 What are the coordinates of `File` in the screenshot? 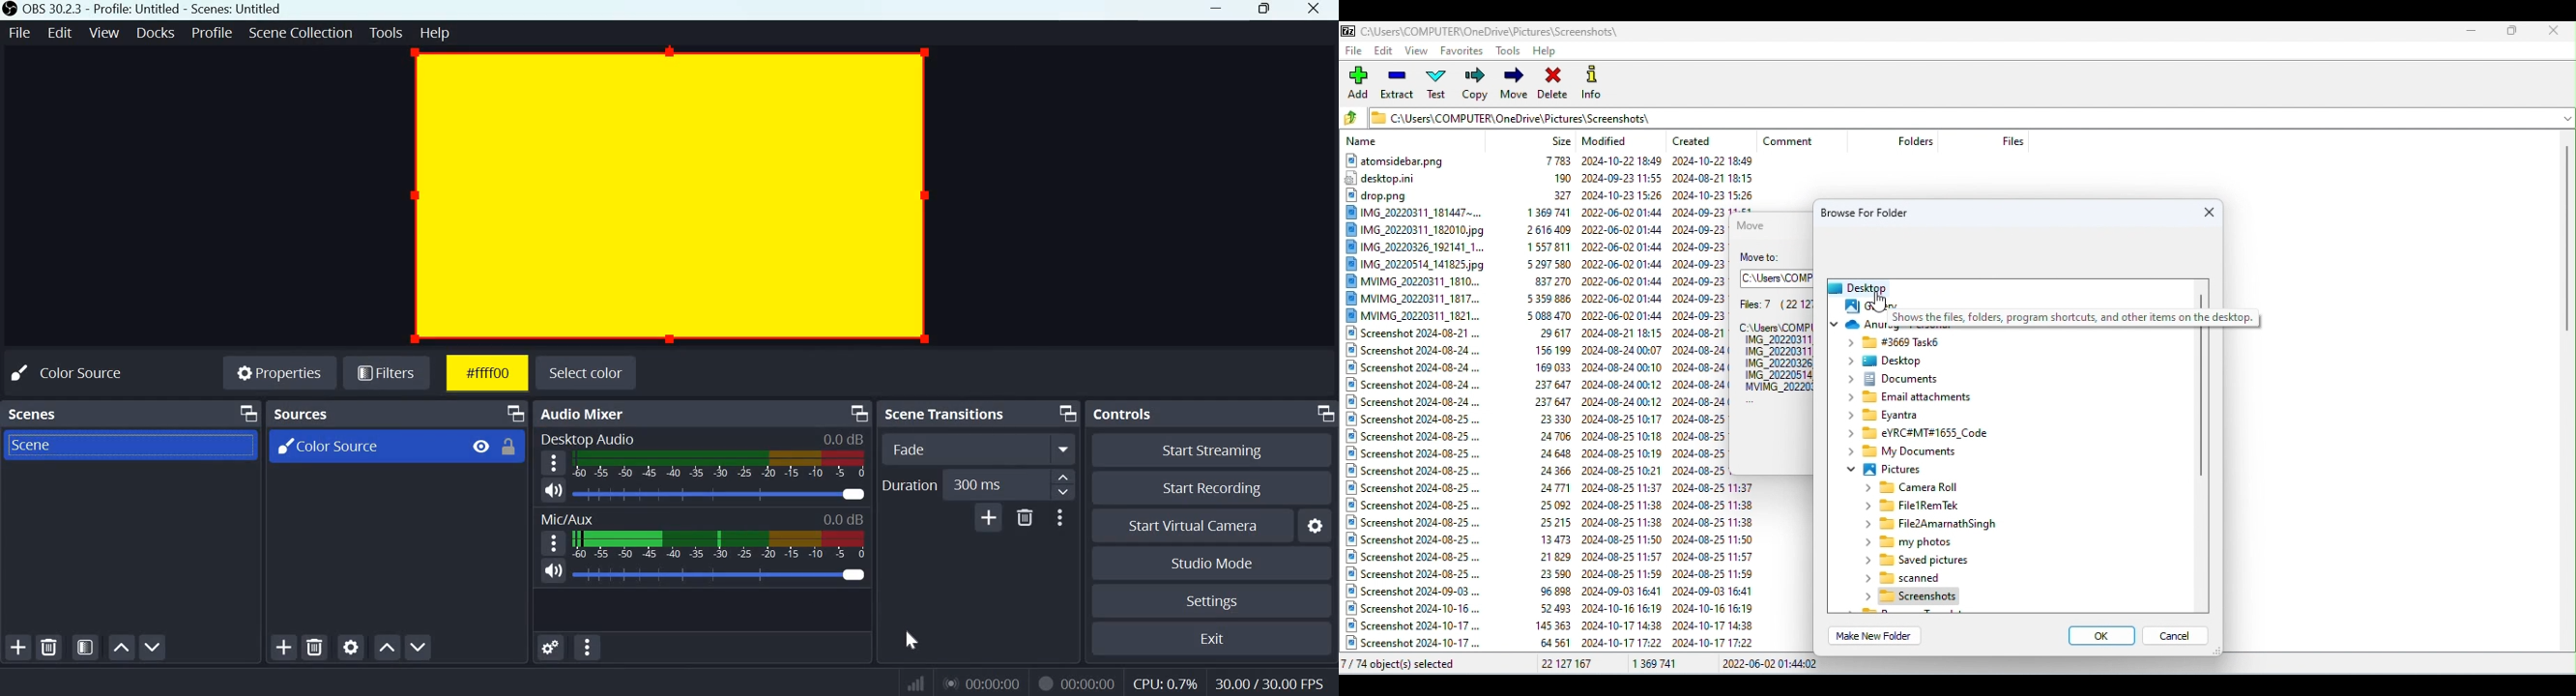 It's located at (23, 31).